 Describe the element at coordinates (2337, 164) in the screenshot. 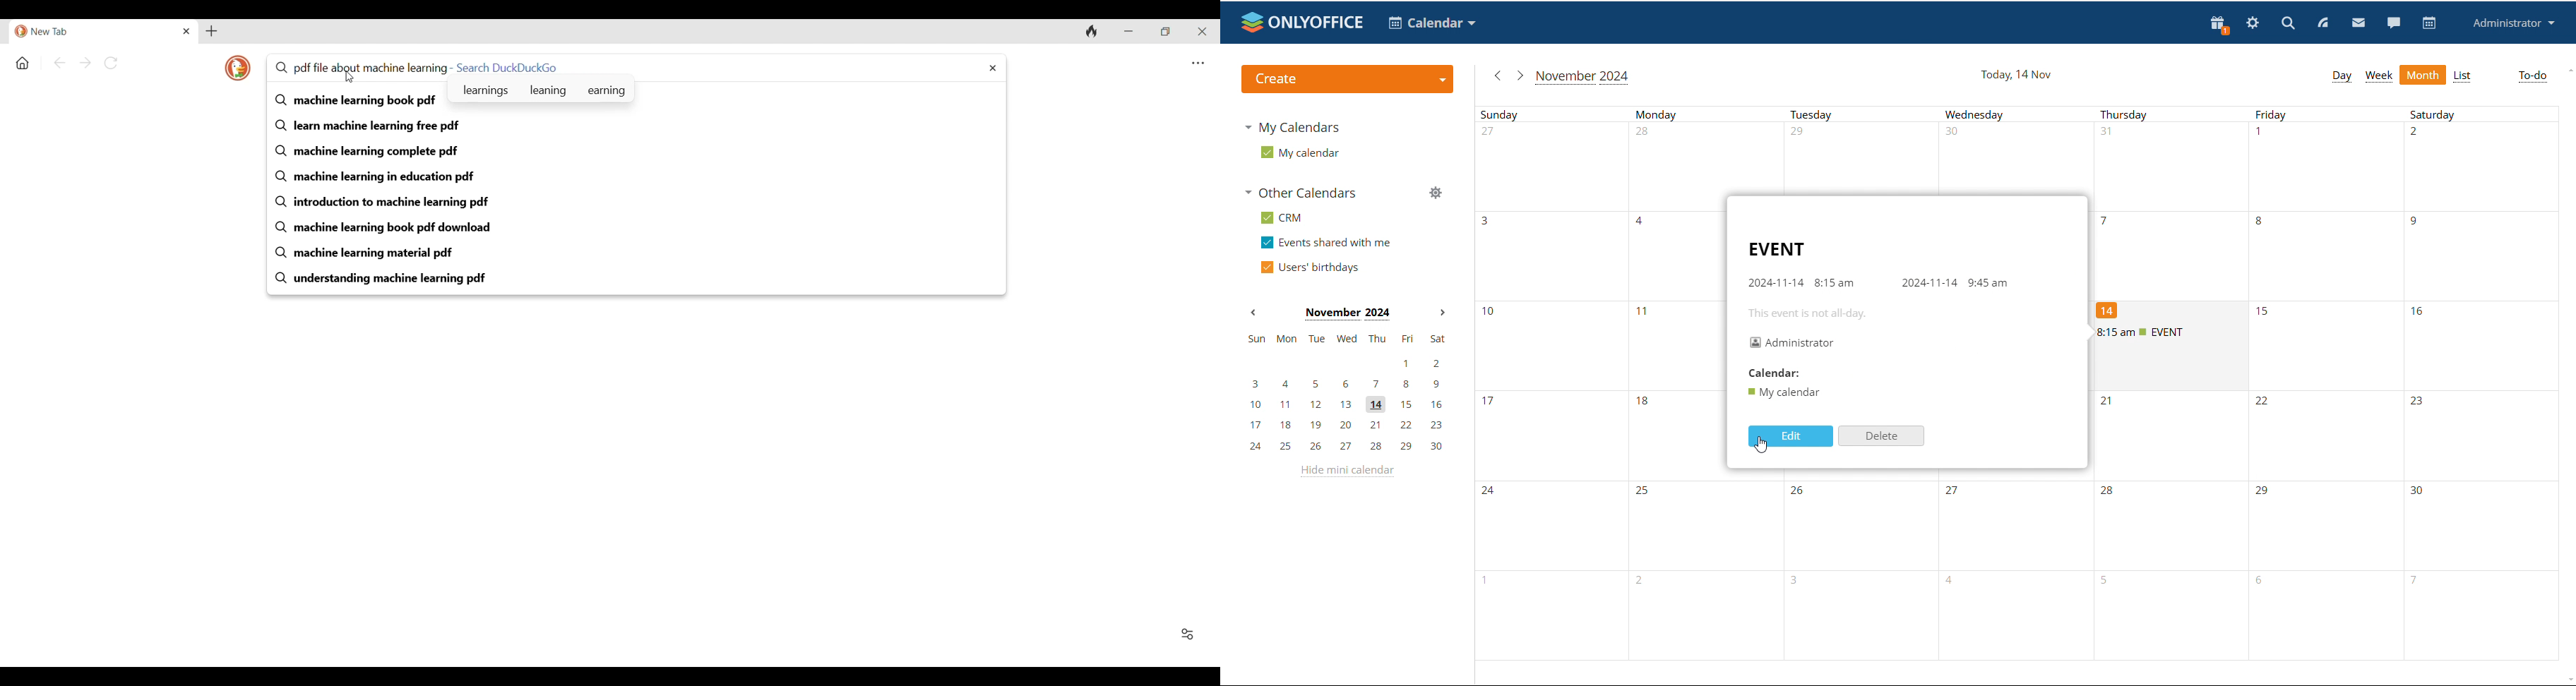

I see `30, 1, 2` at that location.